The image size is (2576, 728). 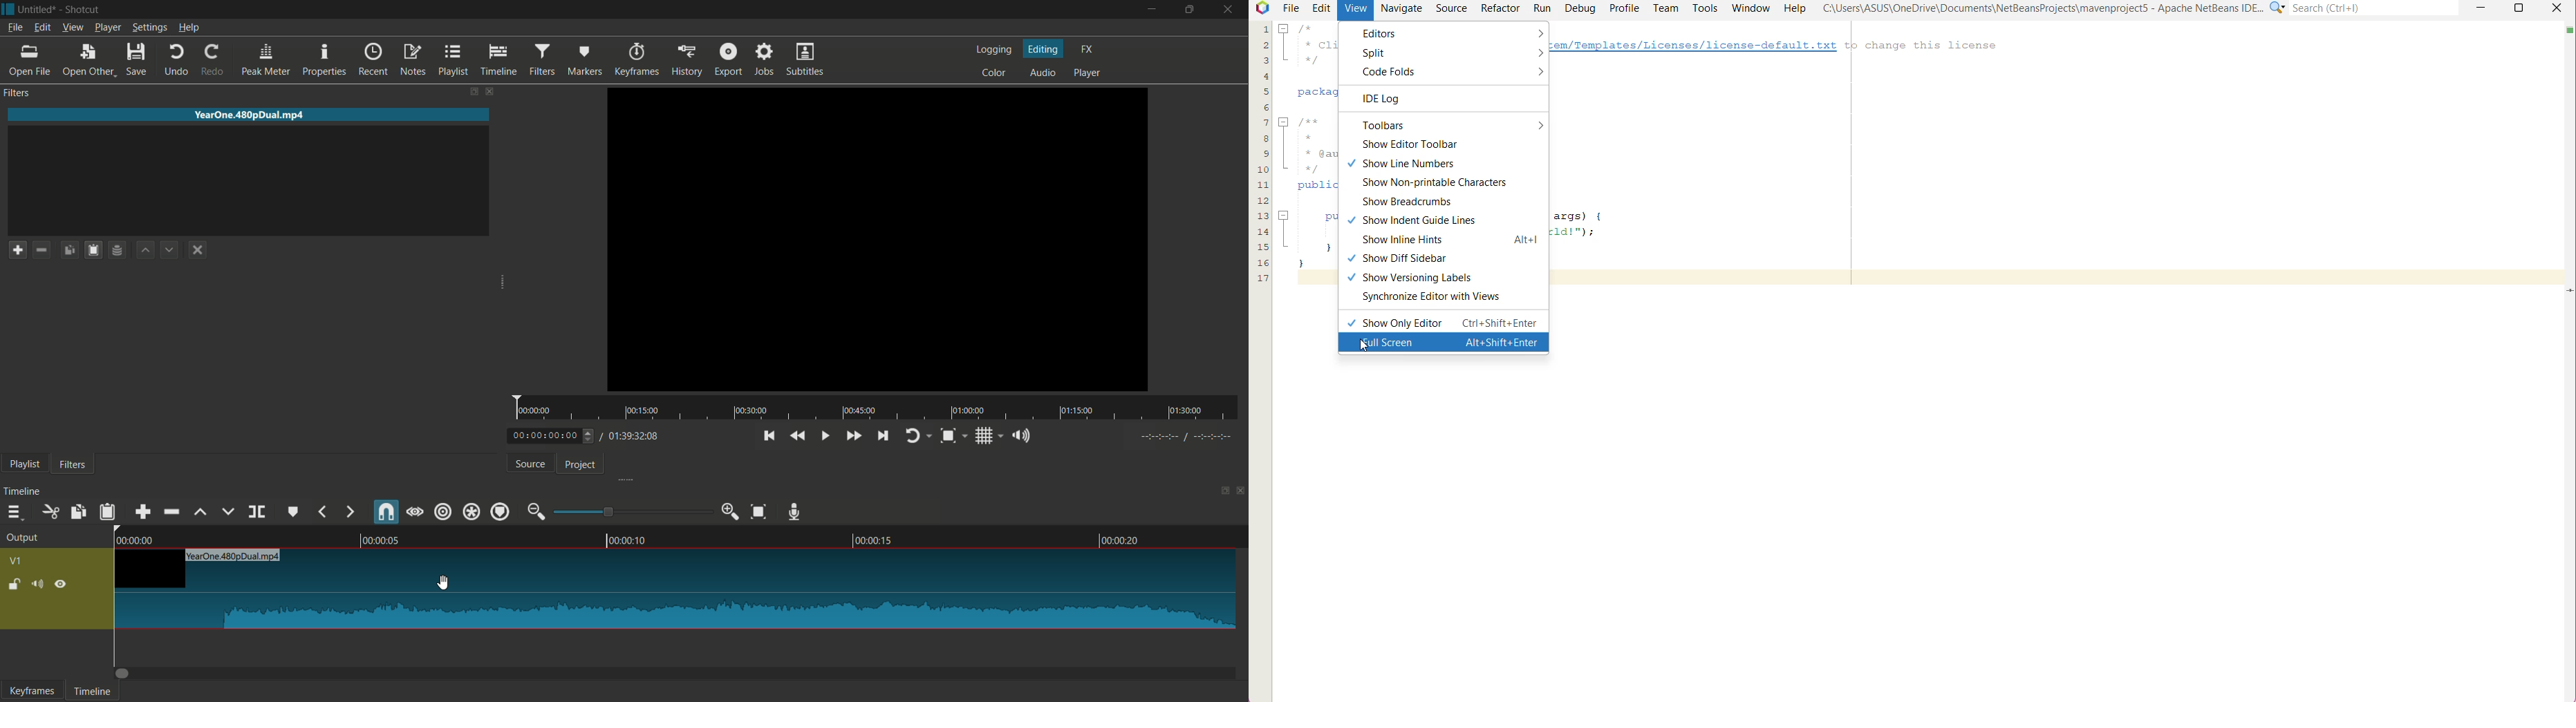 I want to click on zoom timeline to fit, so click(x=758, y=512).